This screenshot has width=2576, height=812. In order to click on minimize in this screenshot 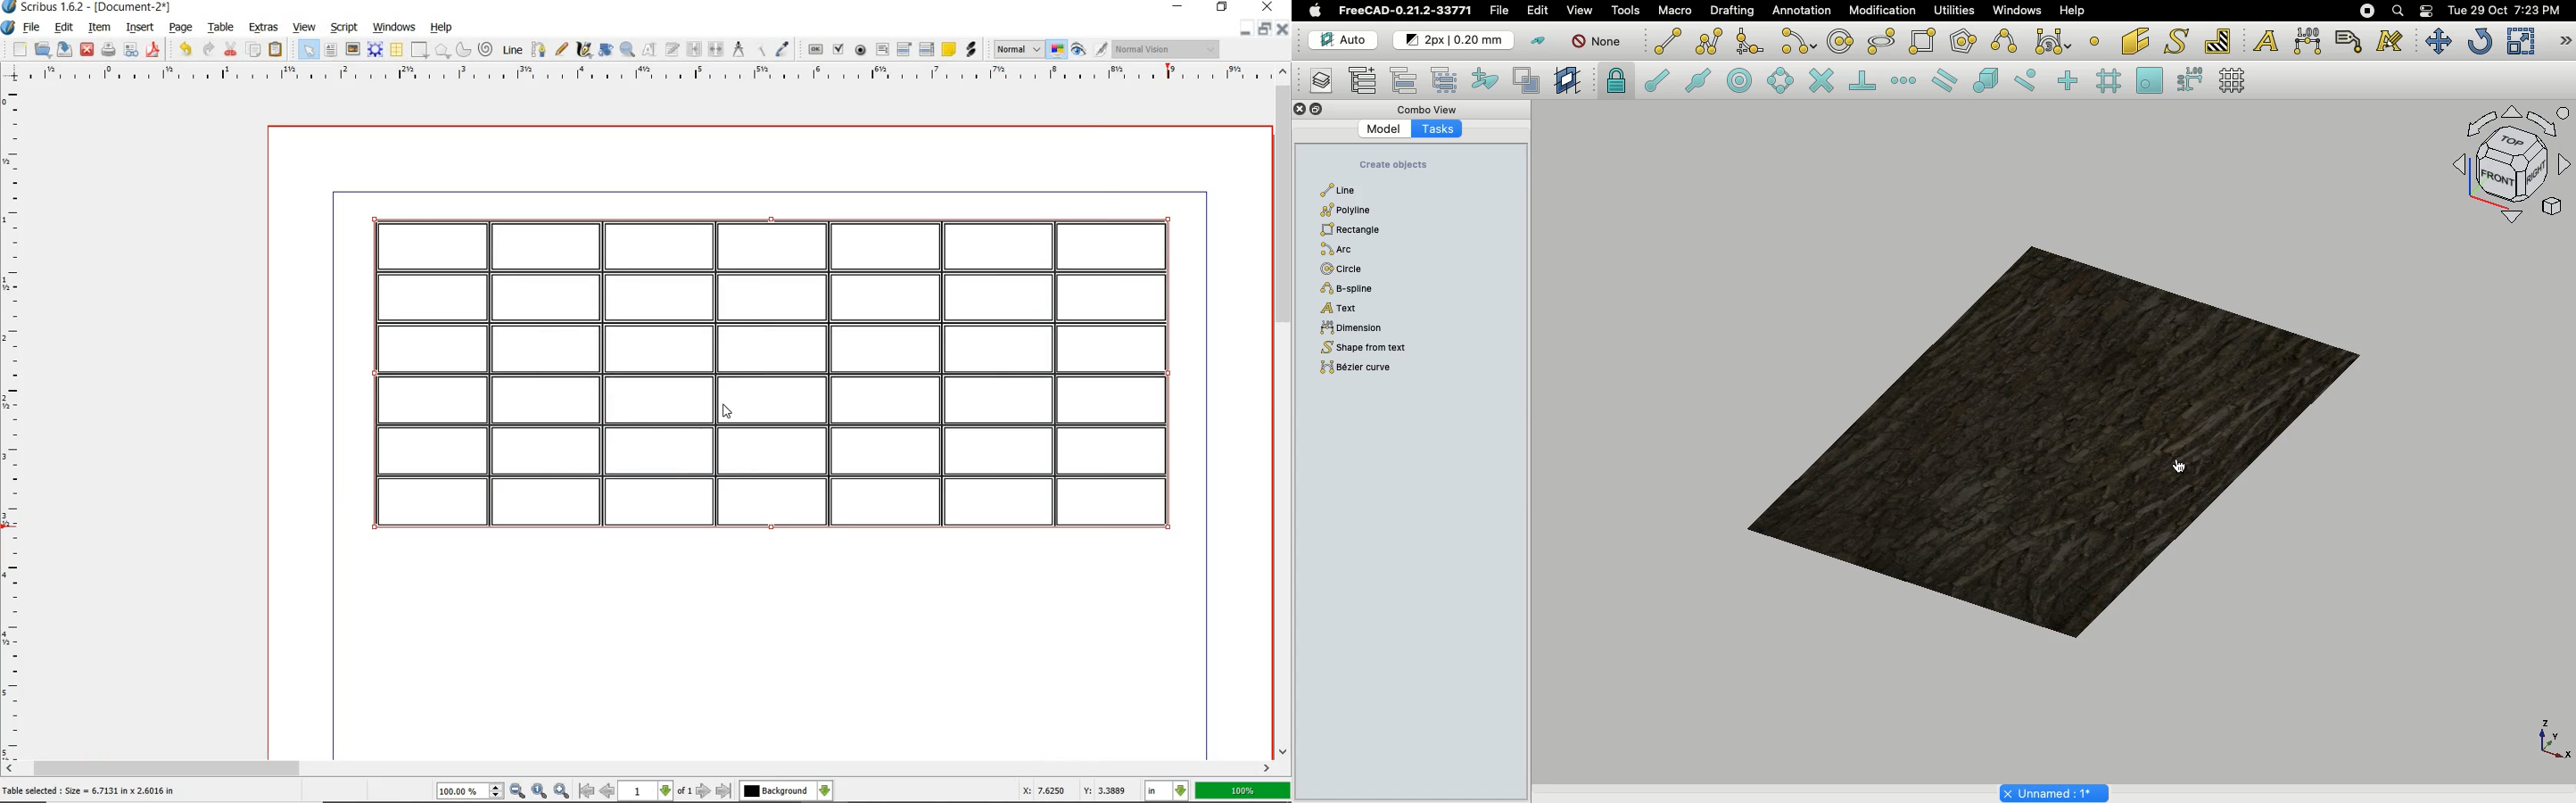, I will do `click(1246, 28)`.